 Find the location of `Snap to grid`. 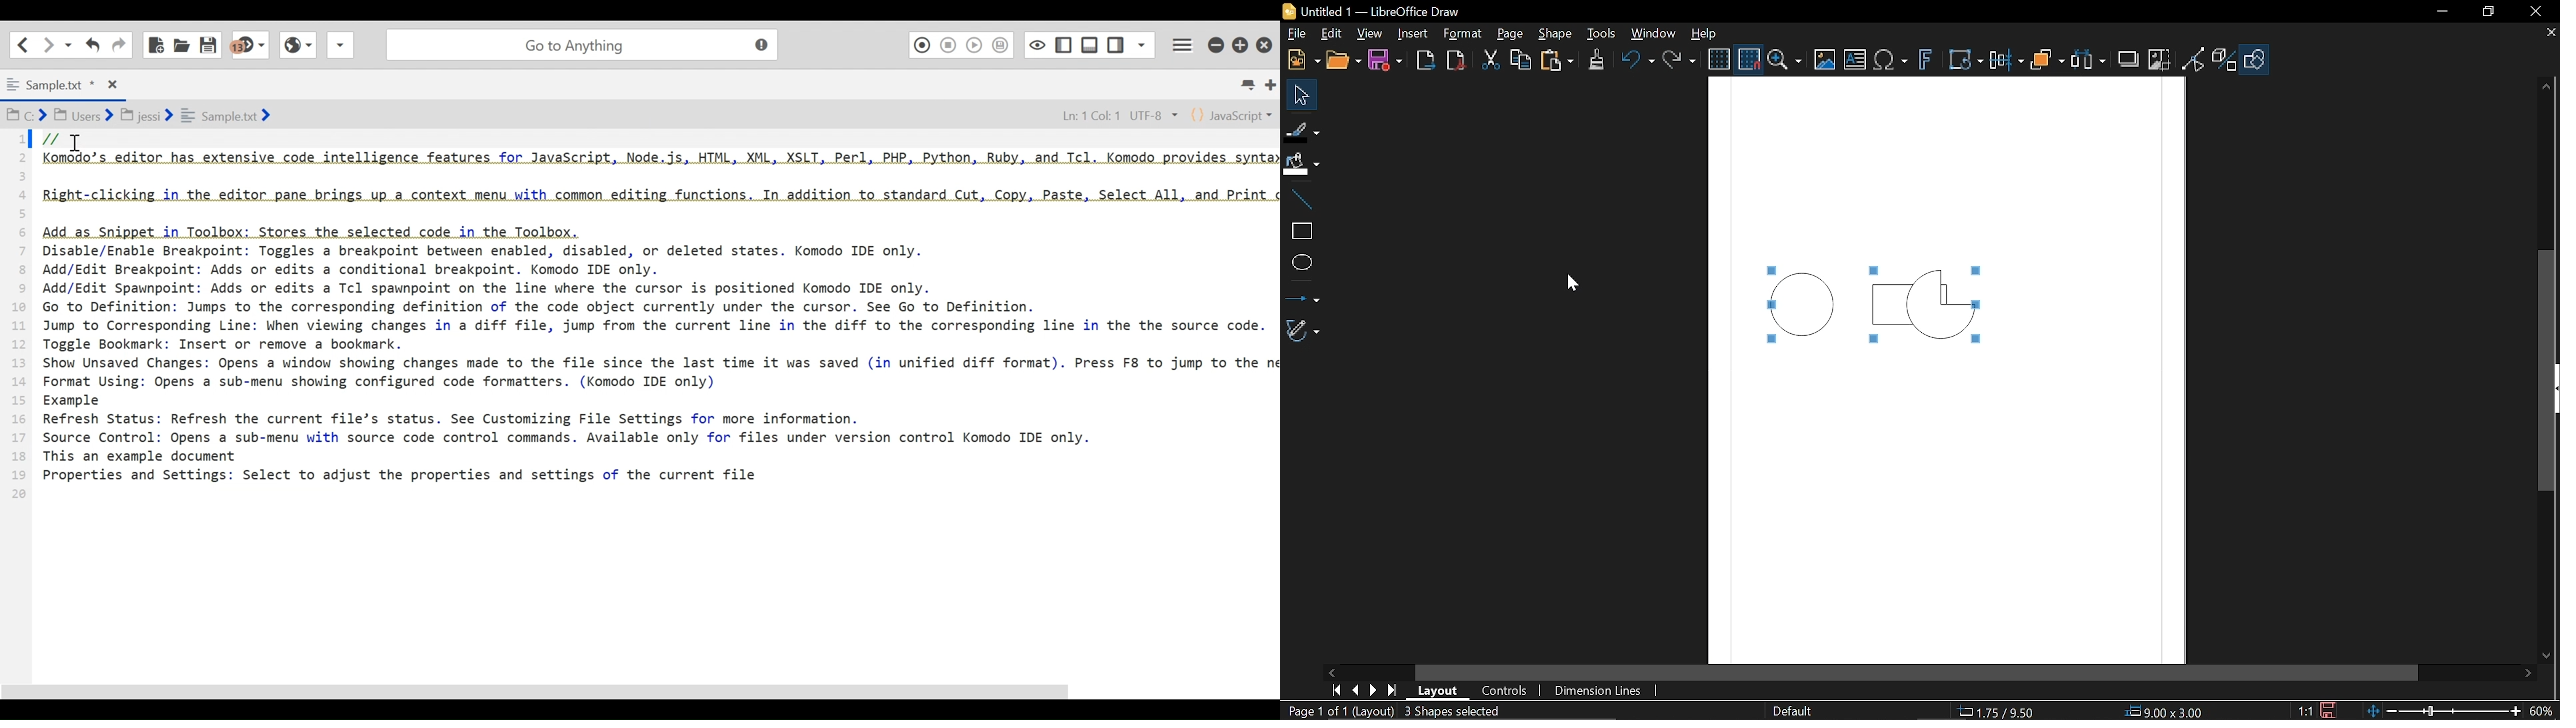

Snap to grid is located at coordinates (1748, 57).